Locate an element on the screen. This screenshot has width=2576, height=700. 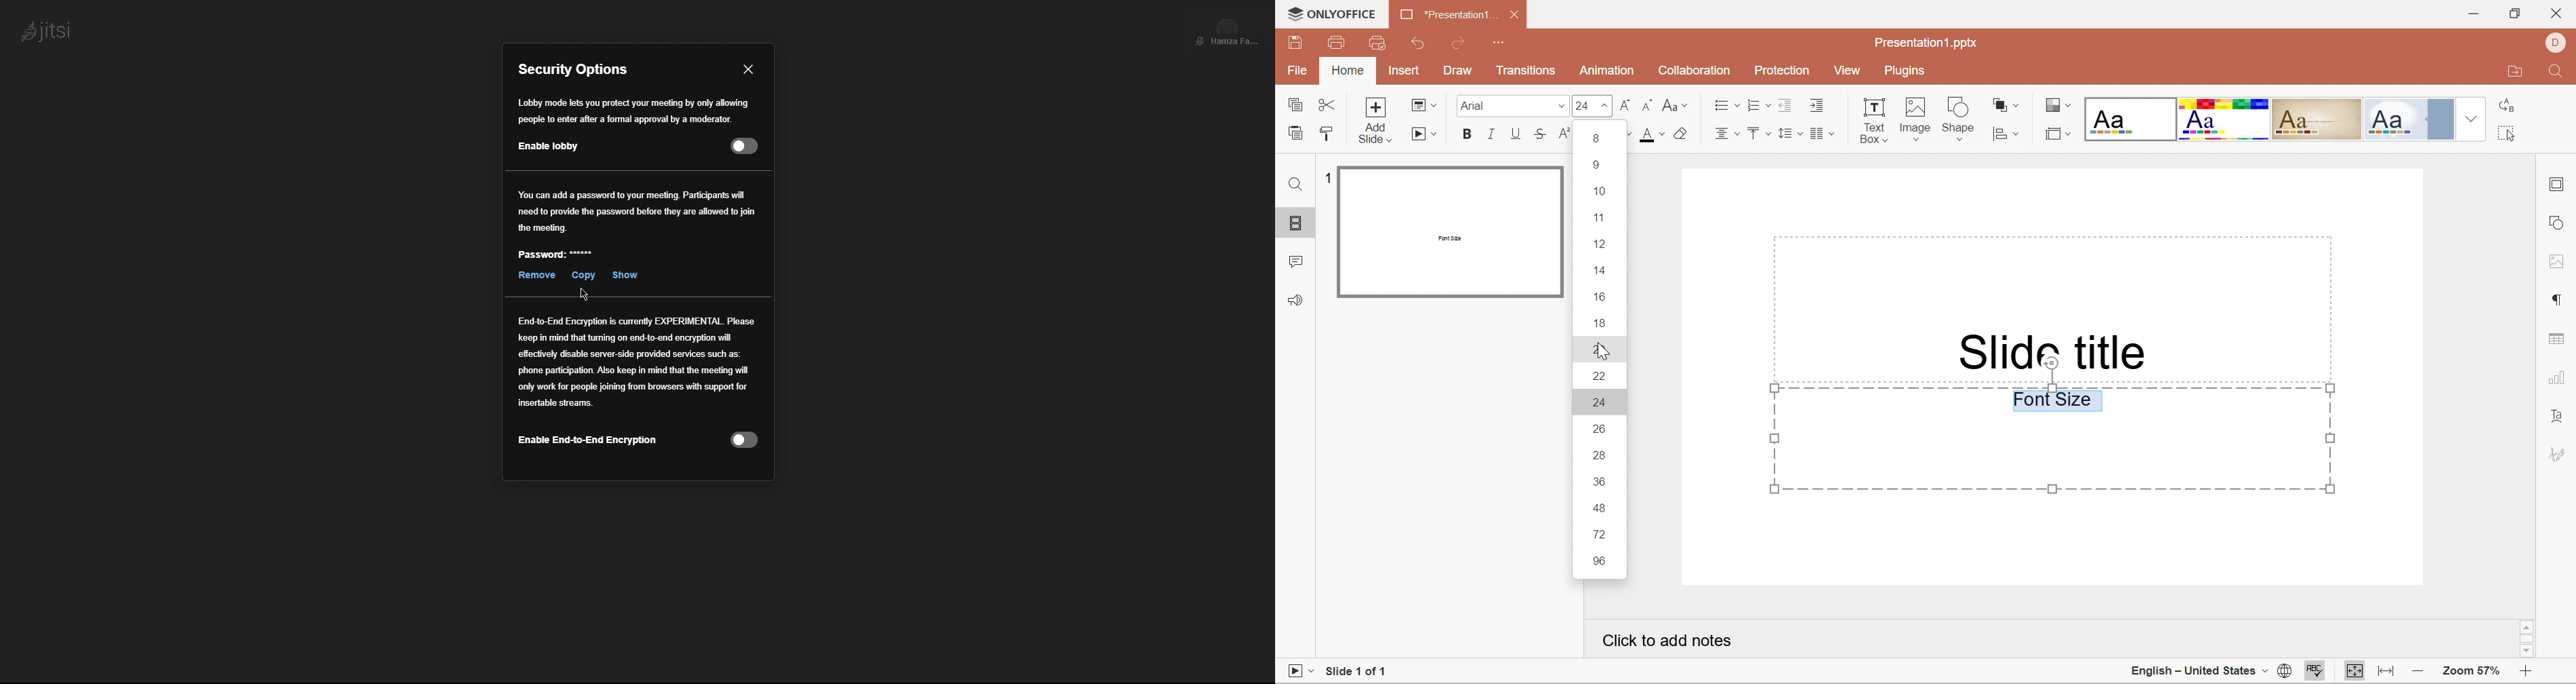
Find is located at coordinates (1297, 182).